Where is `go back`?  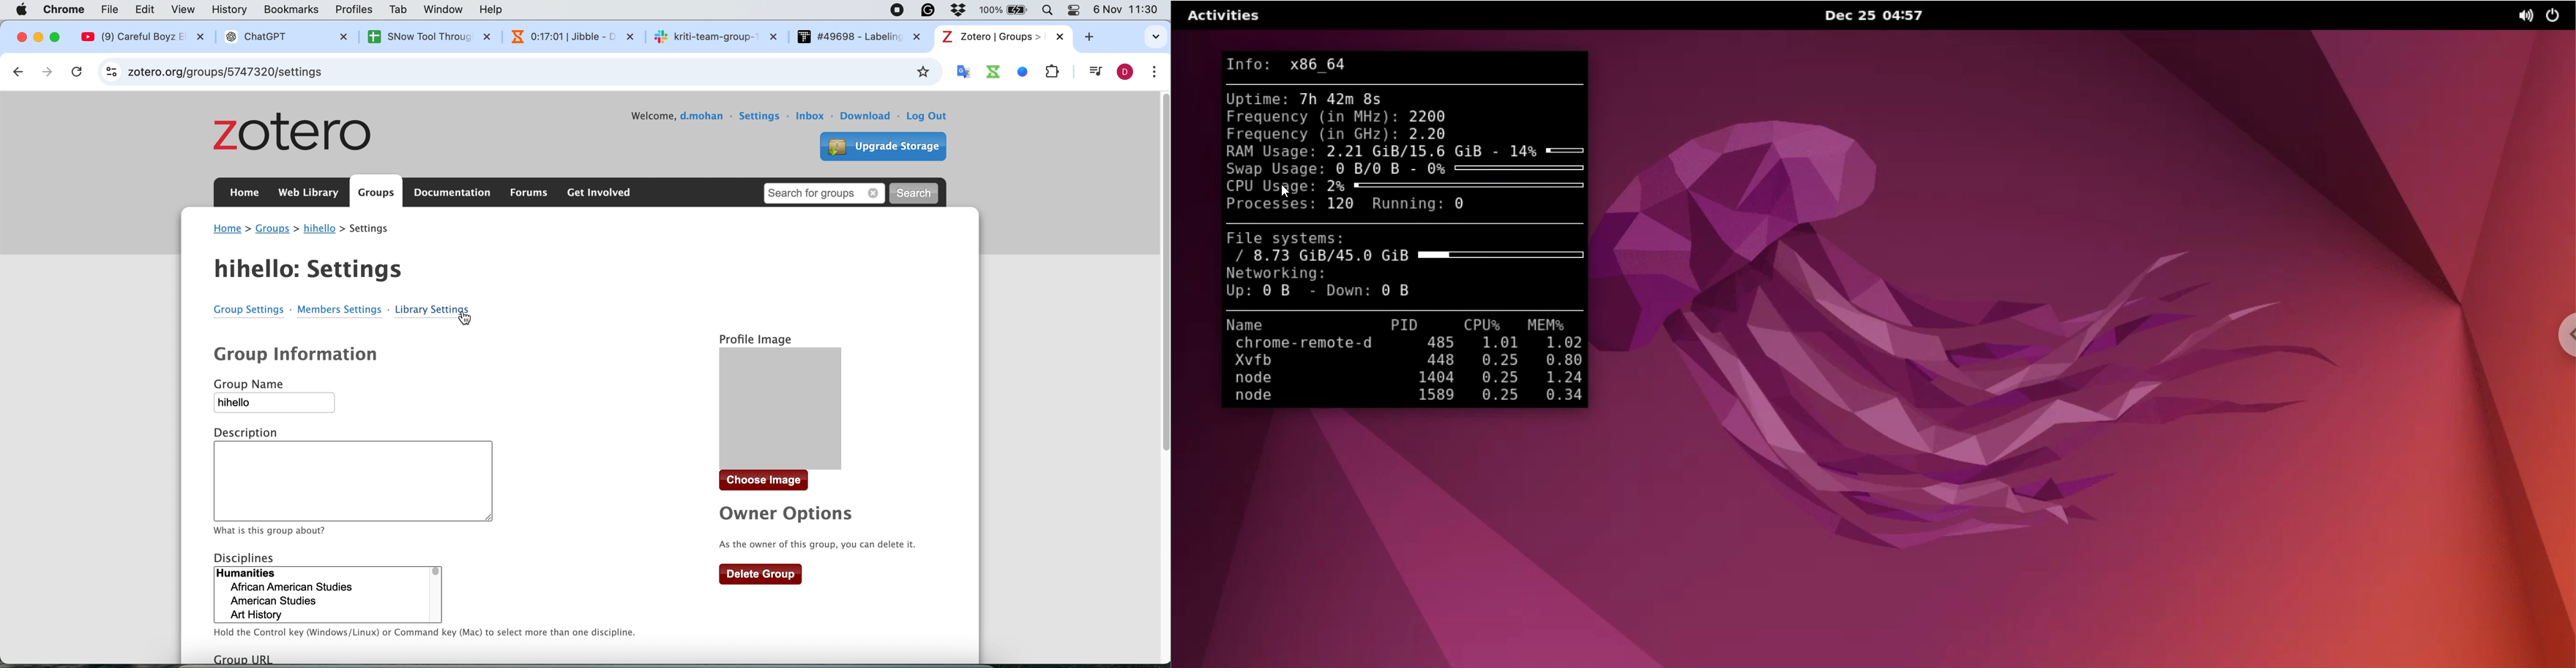
go back is located at coordinates (17, 71).